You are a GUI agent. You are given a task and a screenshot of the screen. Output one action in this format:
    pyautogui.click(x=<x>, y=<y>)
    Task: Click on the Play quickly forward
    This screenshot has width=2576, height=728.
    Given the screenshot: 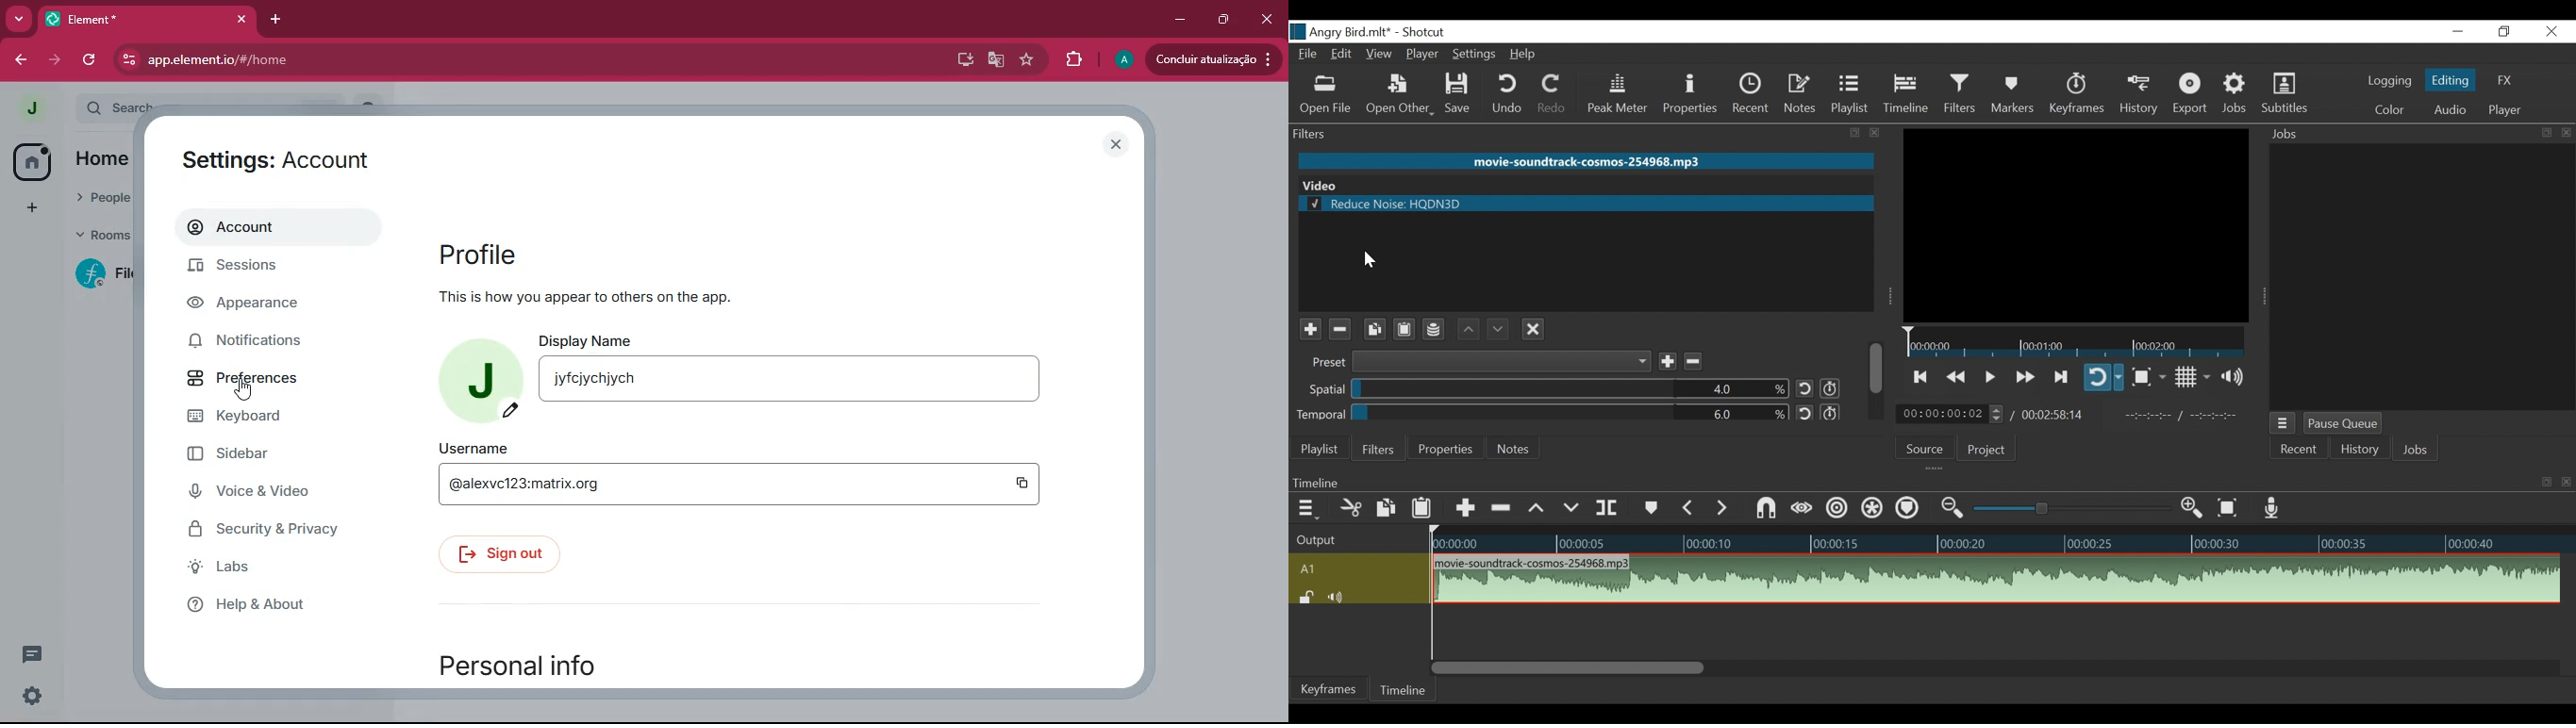 What is the action you would take?
    pyautogui.click(x=2024, y=376)
    